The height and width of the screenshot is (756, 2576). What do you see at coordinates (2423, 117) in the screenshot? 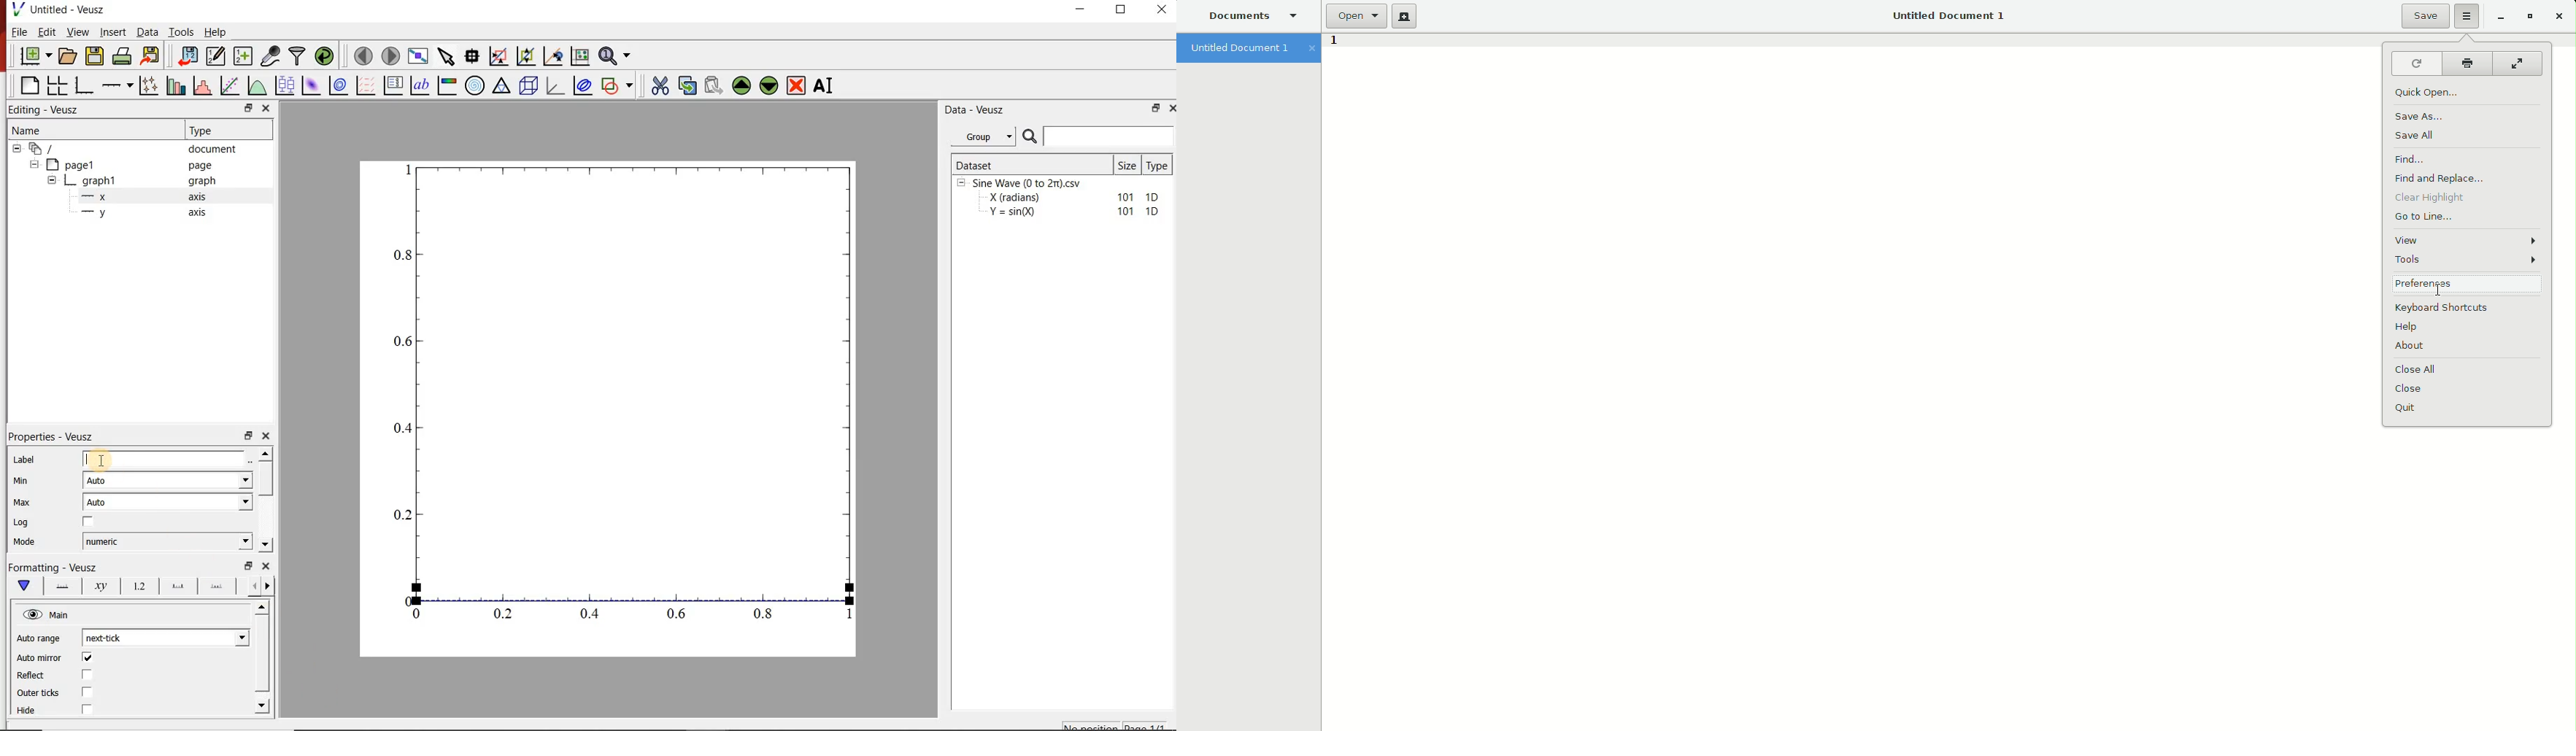
I see `Save as` at bounding box center [2423, 117].